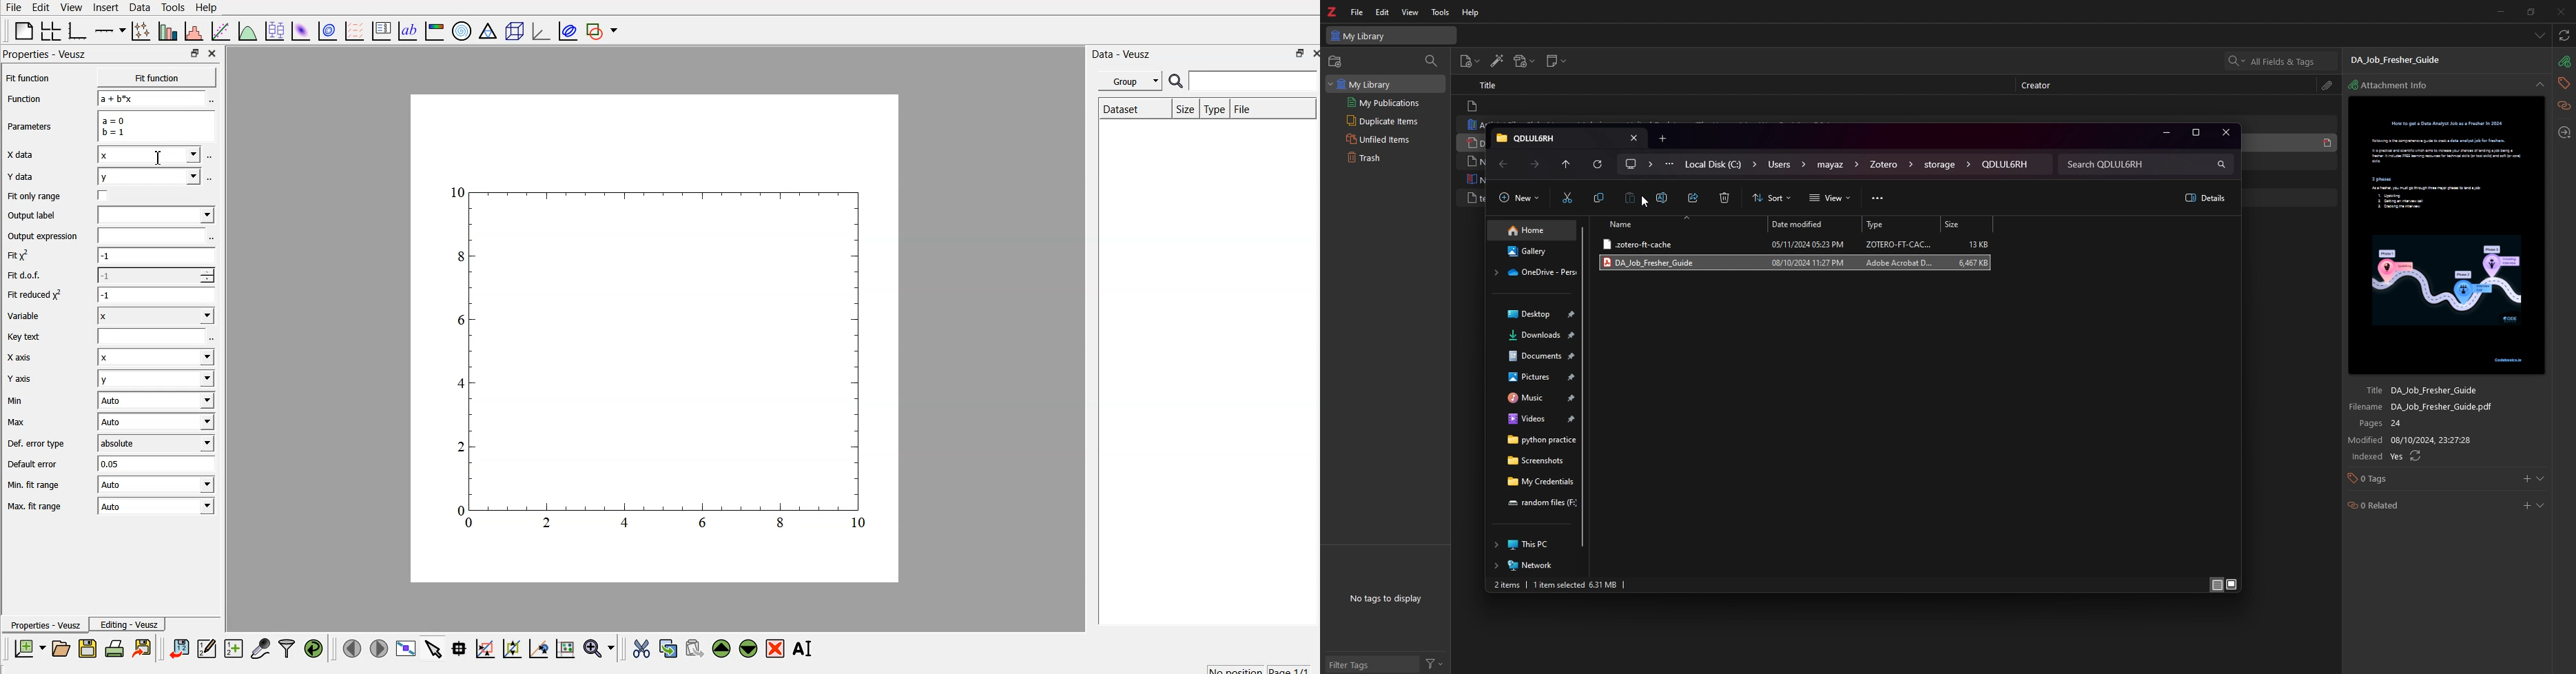 This screenshot has width=2576, height=700. What do you see at coordinates (2412, 506) in the screenshot?
I see `related` at bounding box center [2412, 506].